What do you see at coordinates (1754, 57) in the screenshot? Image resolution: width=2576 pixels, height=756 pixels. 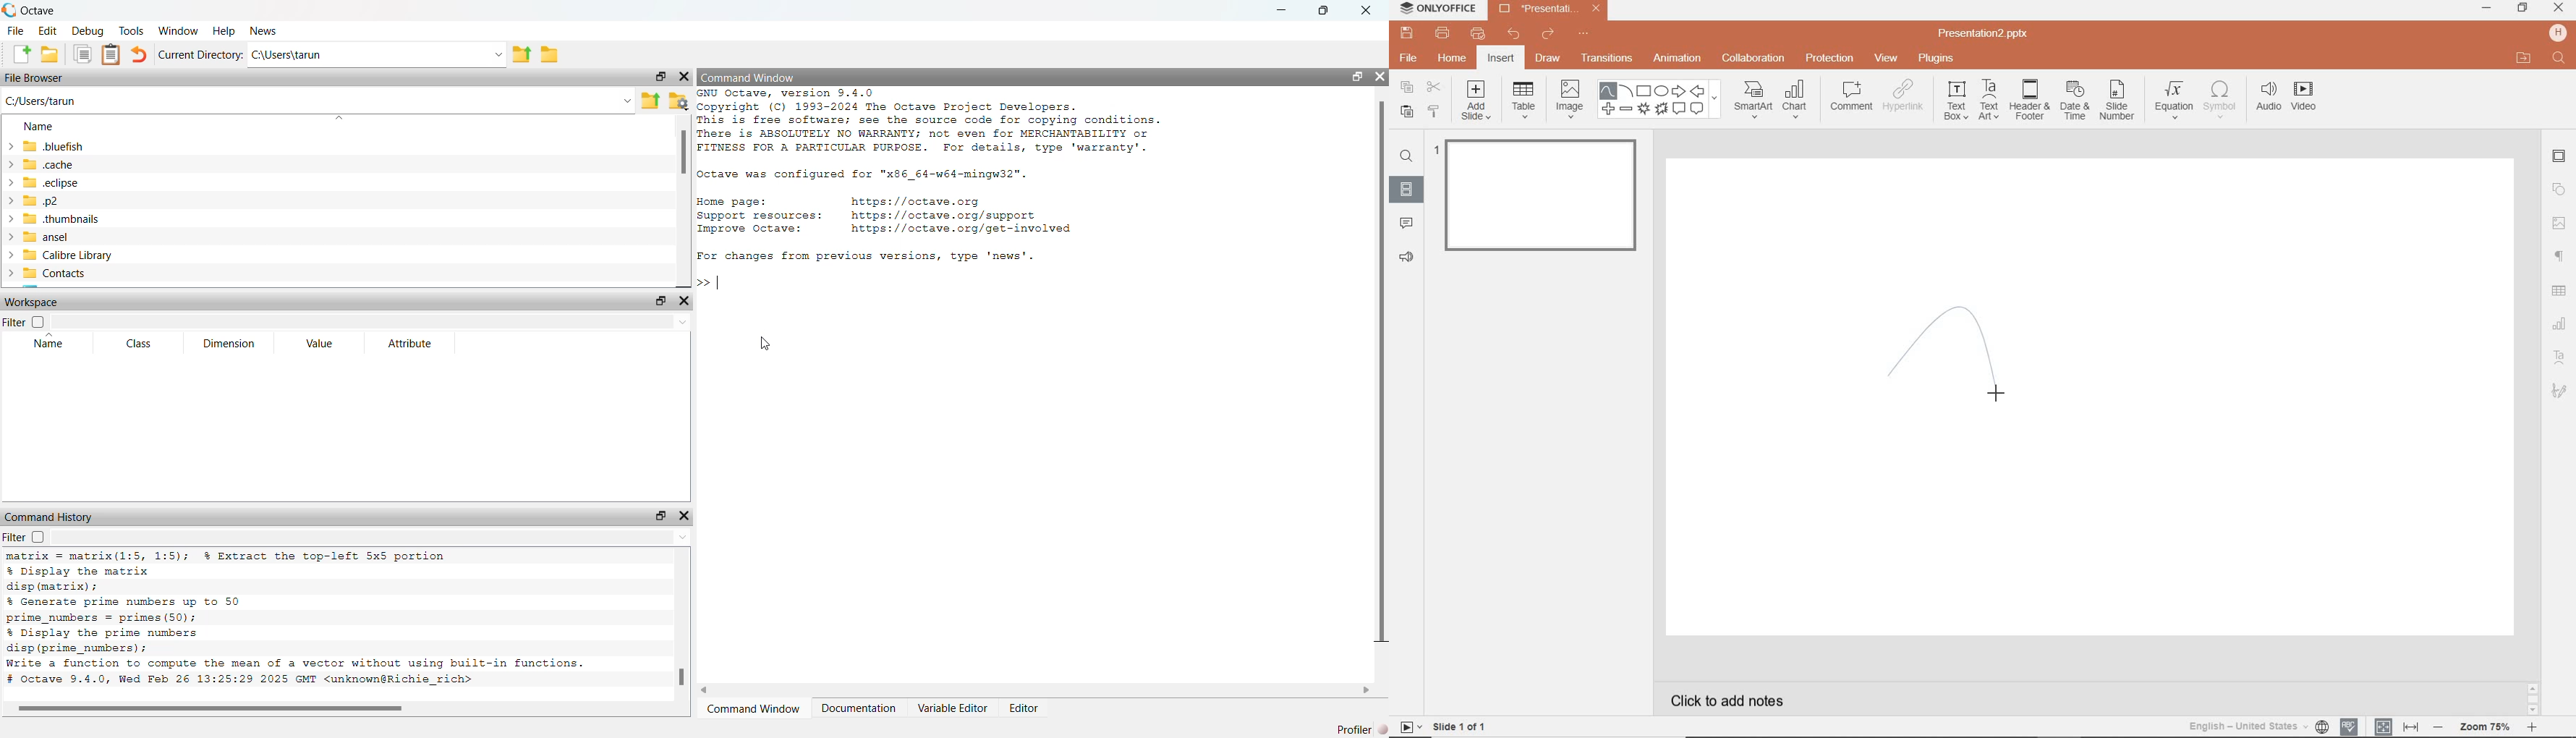 I see `COLLABORATION` at bounding box center [1754, 57].